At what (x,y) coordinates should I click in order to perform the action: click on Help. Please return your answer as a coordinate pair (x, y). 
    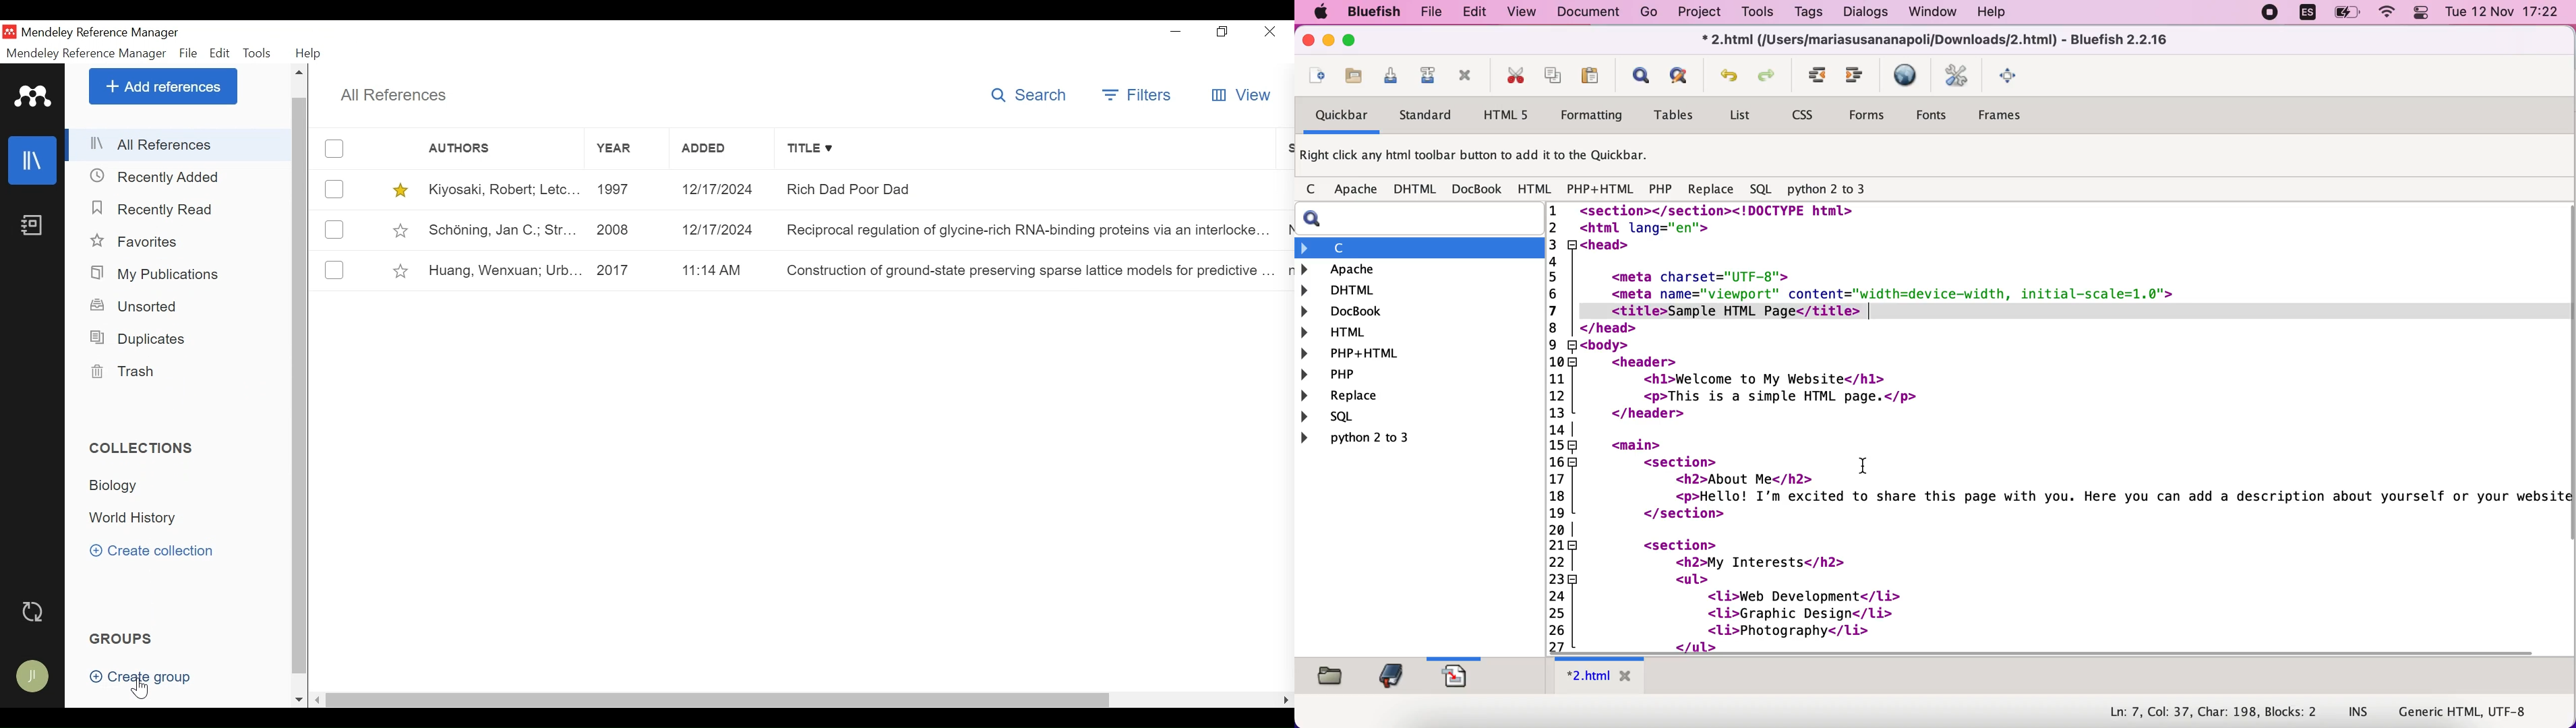
    Looking at the image, I should click on (310, 53).